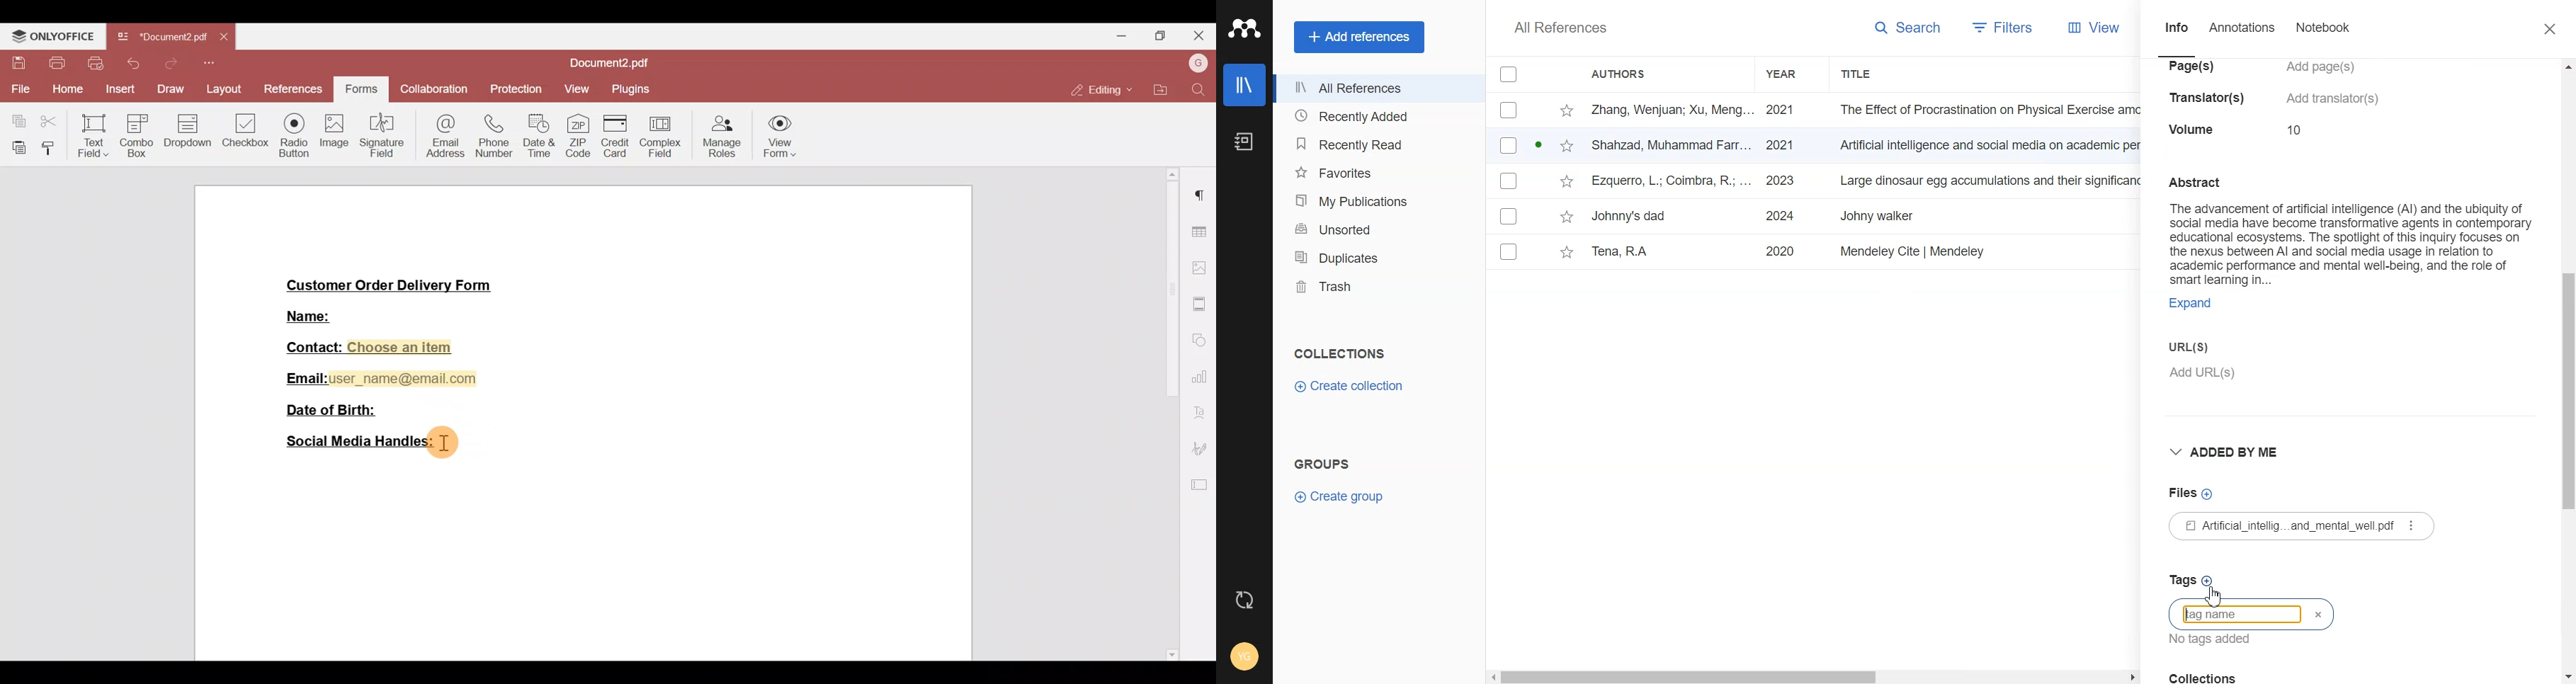 The image size is (2576, 700). Describe the element at coordinates (1375, 144) in the screenshot. I see `Recently Read` at that location.